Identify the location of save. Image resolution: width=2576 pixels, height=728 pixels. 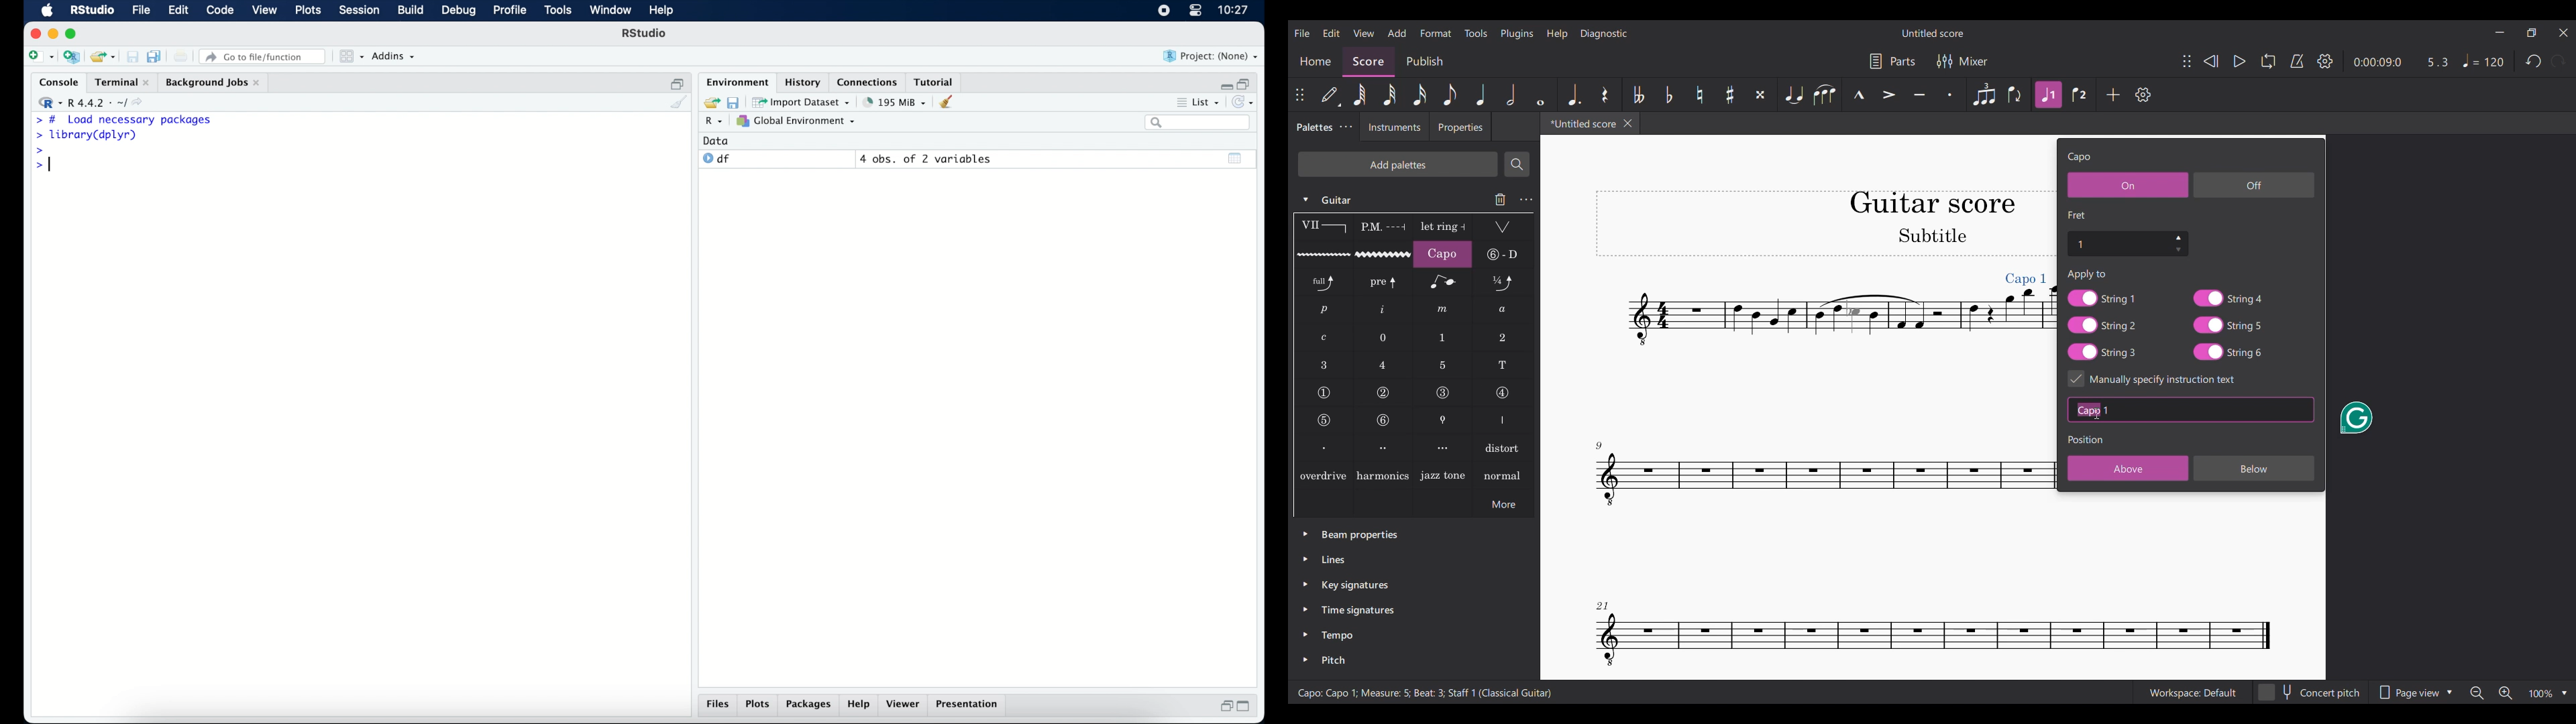
(132, 56).